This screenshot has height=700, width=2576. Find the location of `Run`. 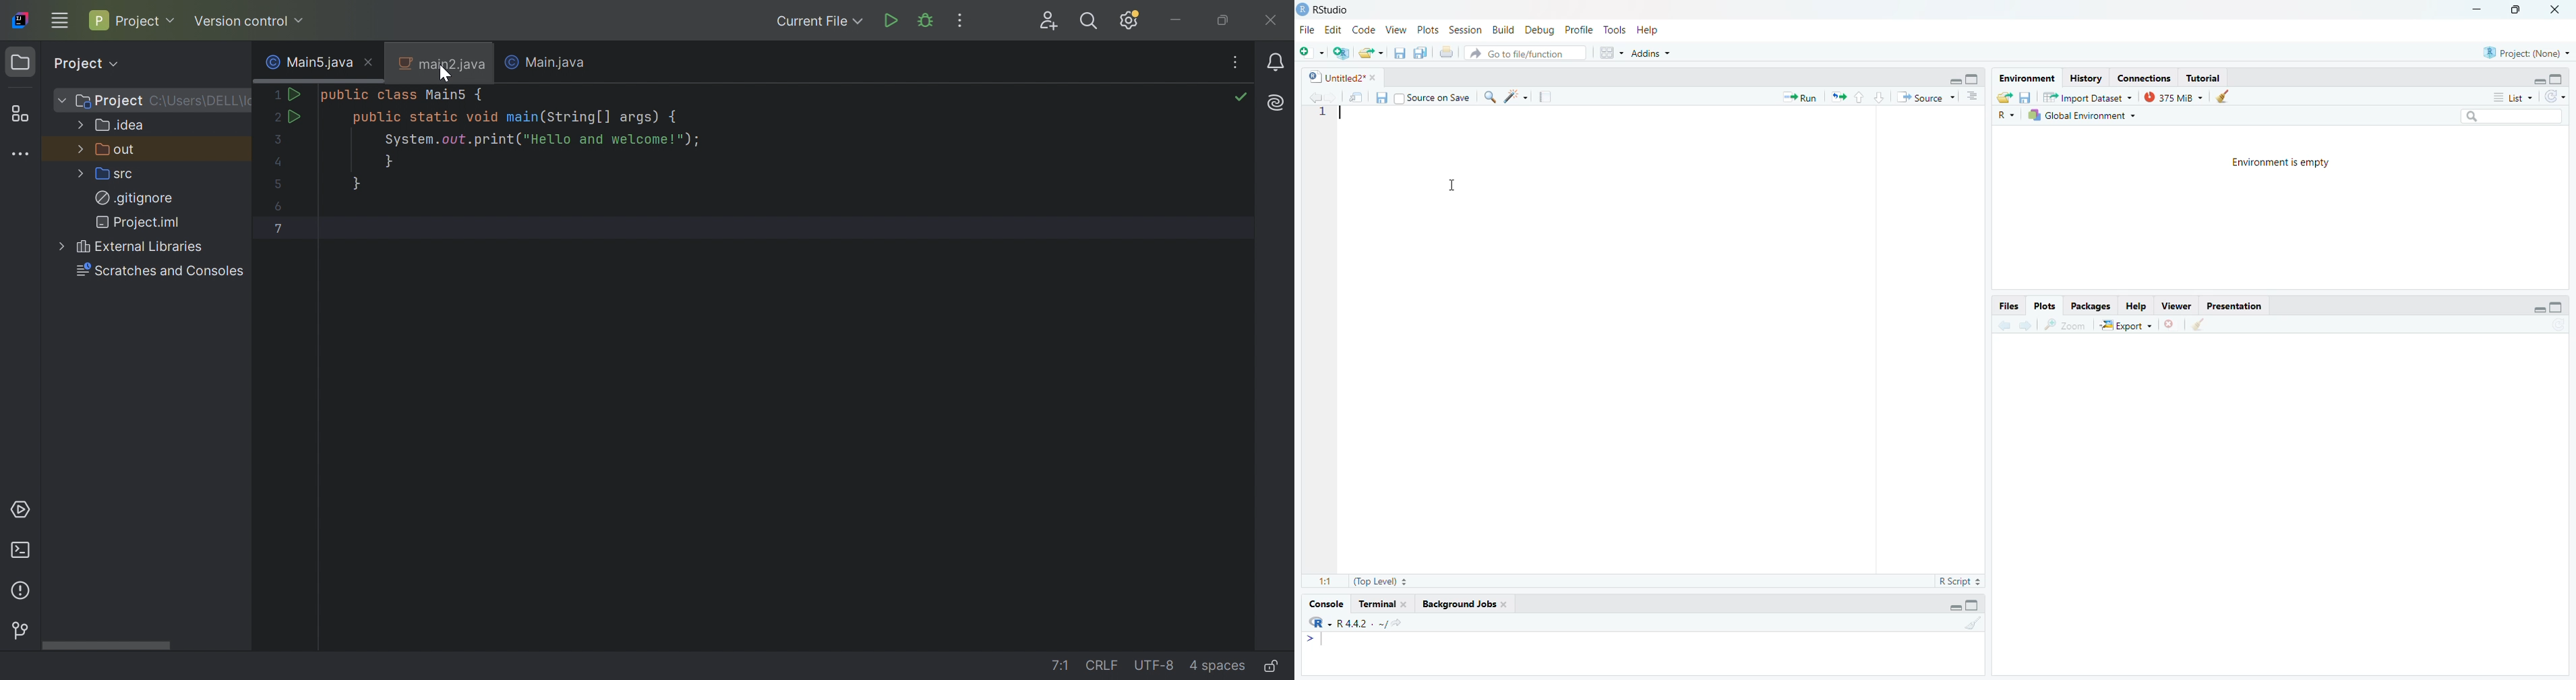

Run is located at coordinates (298, 94).